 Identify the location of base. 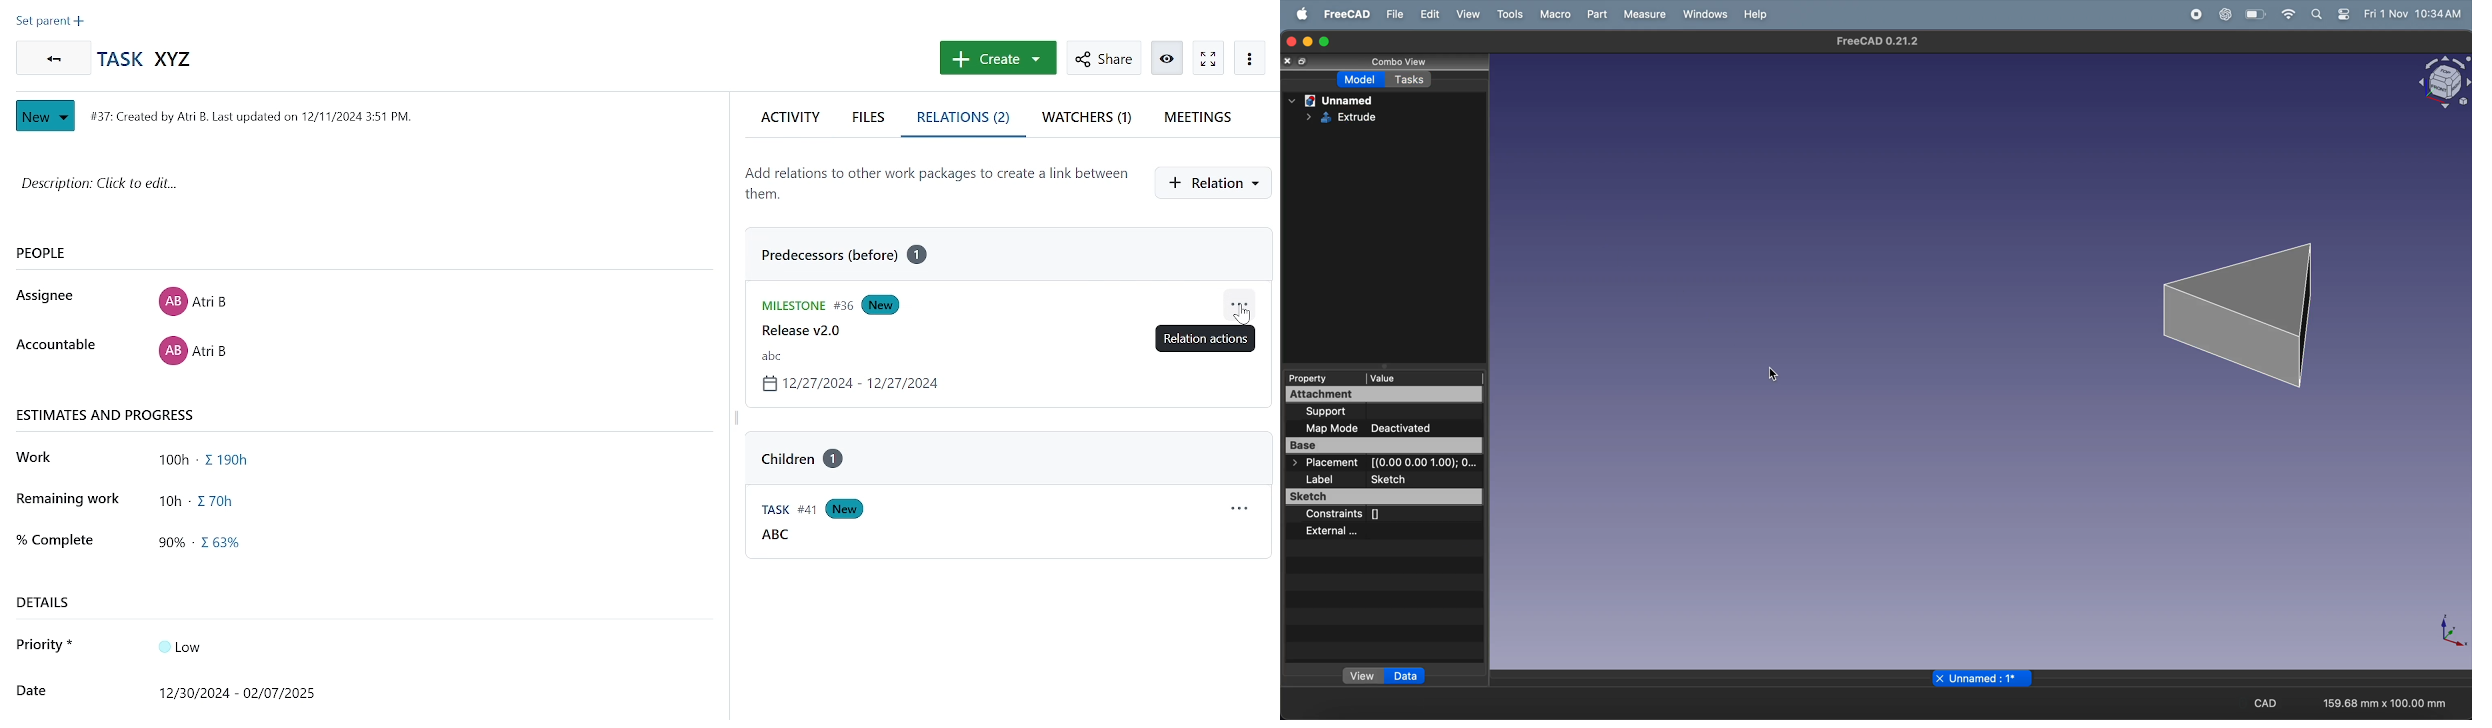
(1384, 447).